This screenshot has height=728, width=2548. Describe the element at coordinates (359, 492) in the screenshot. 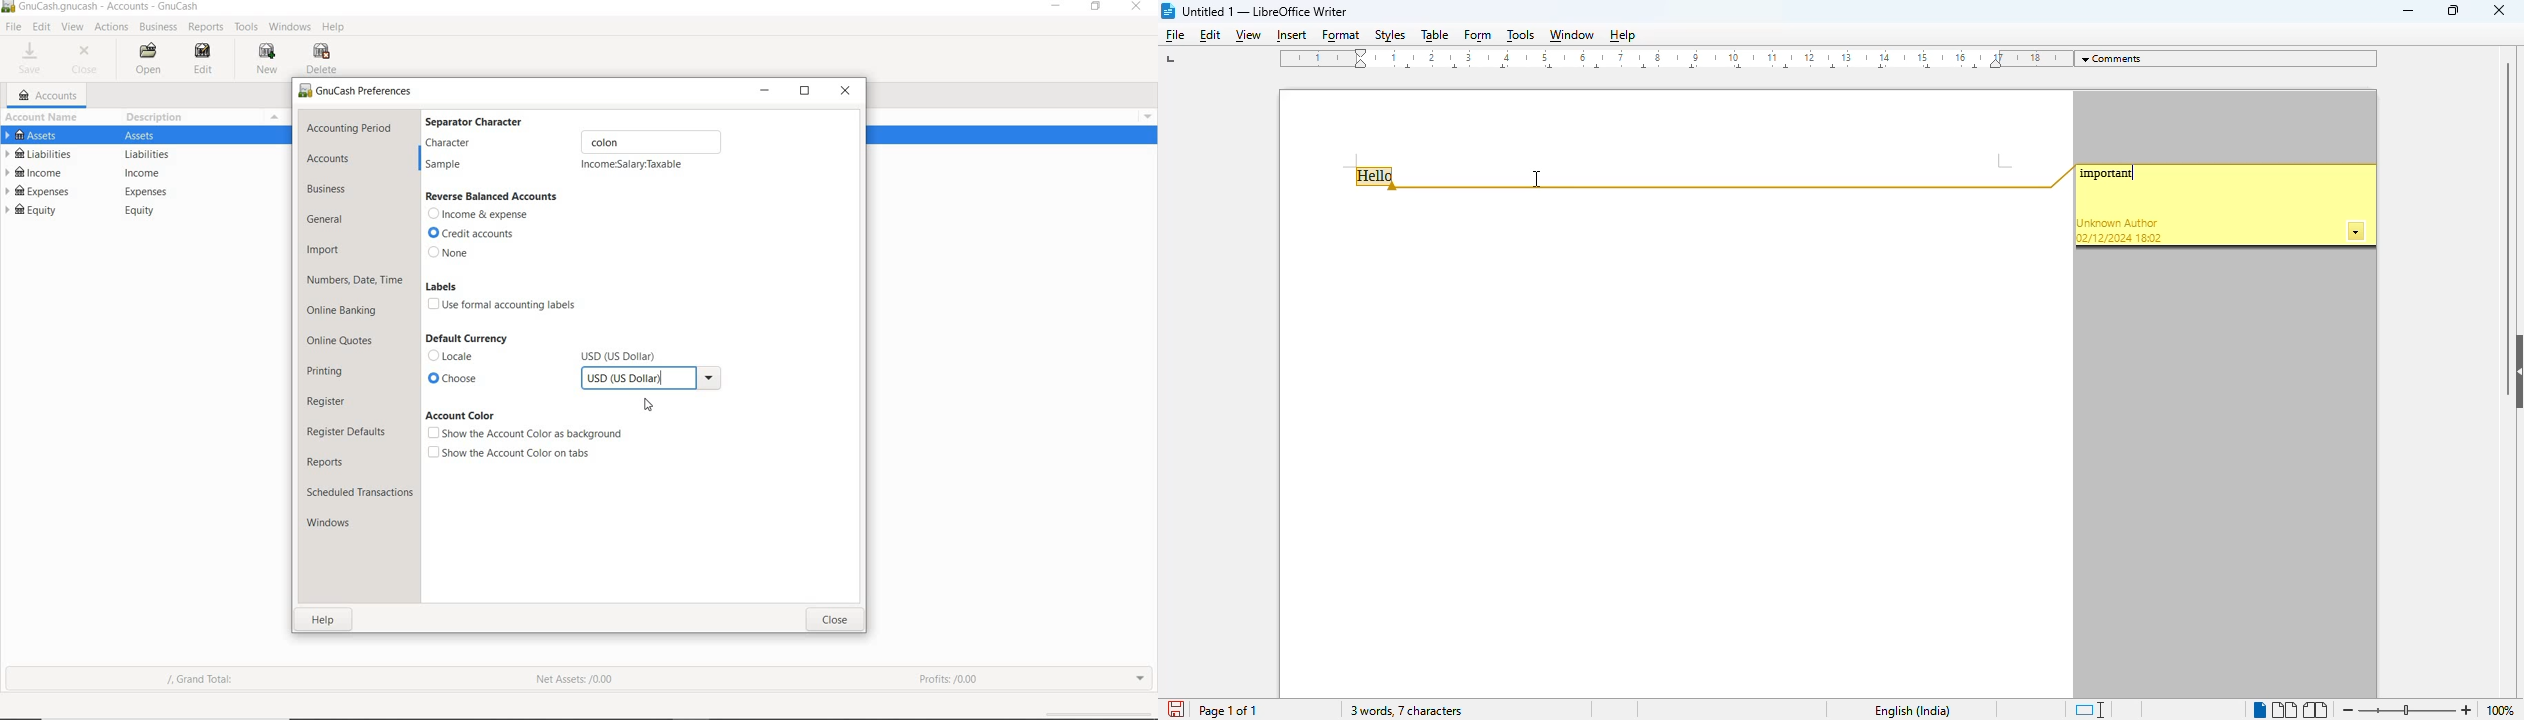

I see `scheduled transactions` at that location.